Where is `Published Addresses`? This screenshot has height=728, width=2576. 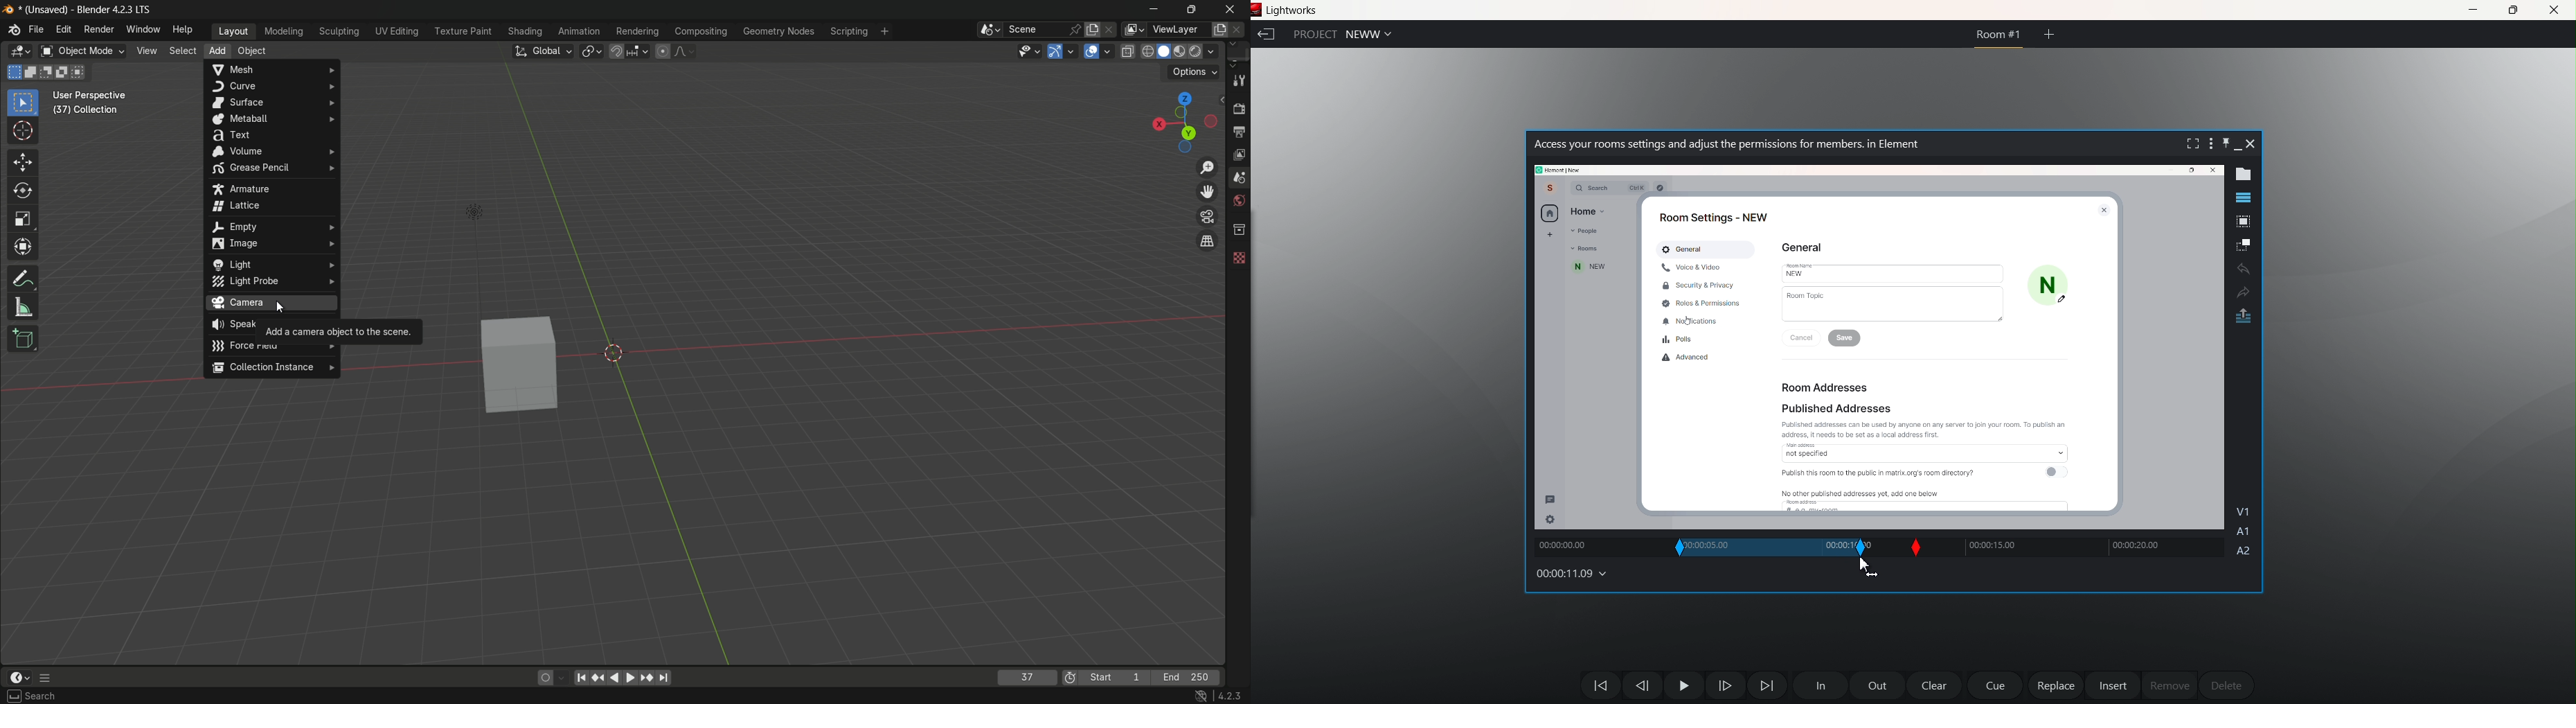 Published Addresses is located at coordinates (1834, 407).